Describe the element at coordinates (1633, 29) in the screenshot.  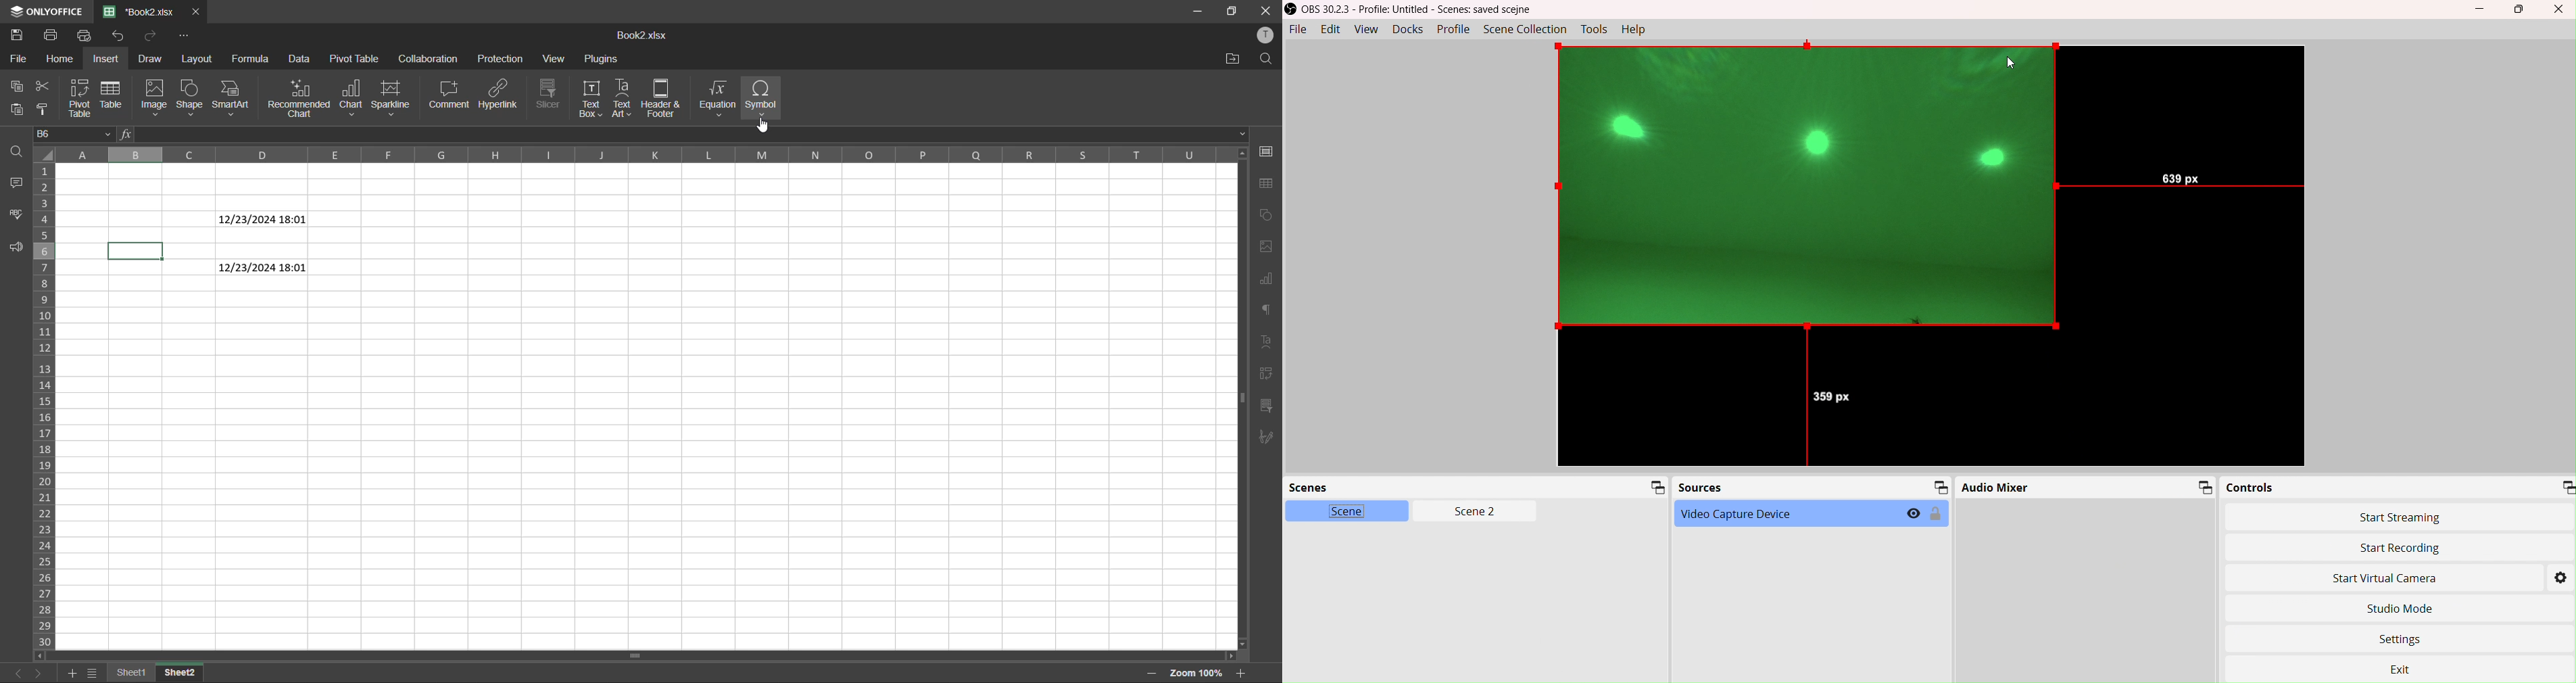
I see `Help` at that location.